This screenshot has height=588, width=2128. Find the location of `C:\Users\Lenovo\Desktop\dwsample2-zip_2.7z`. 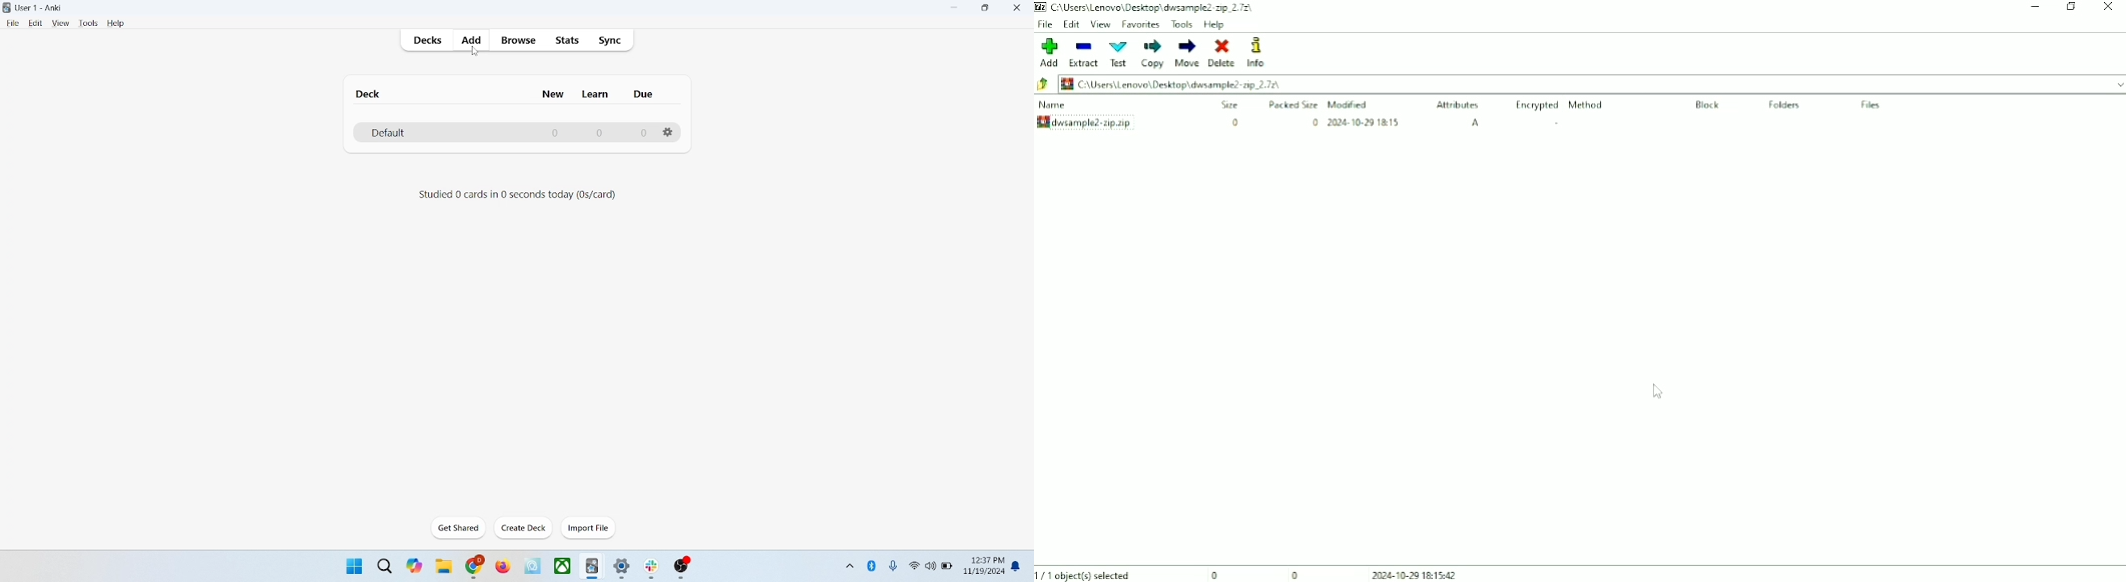

C:\Users\Lenovo\Desktop\dwsample2-zip_2.7z is located at coordinates (1153, 7).